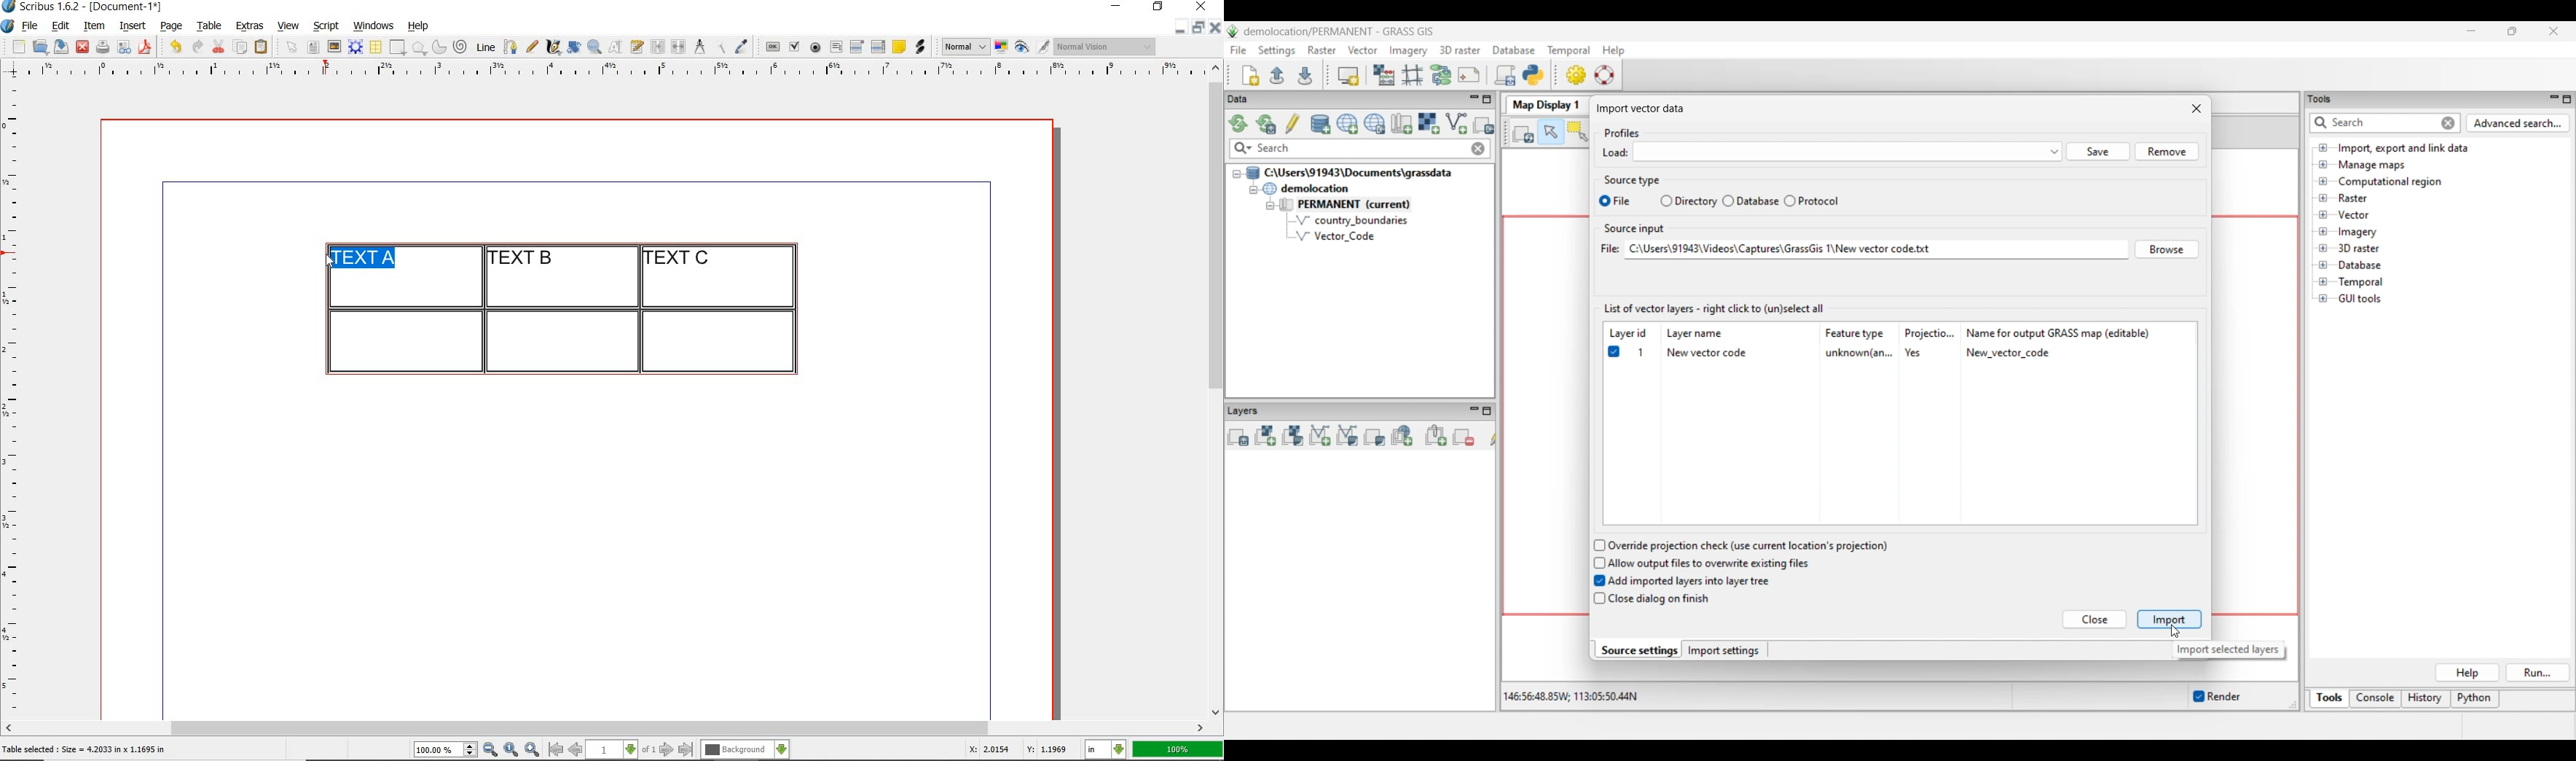  I want to click on render frame, so click(356, 47).